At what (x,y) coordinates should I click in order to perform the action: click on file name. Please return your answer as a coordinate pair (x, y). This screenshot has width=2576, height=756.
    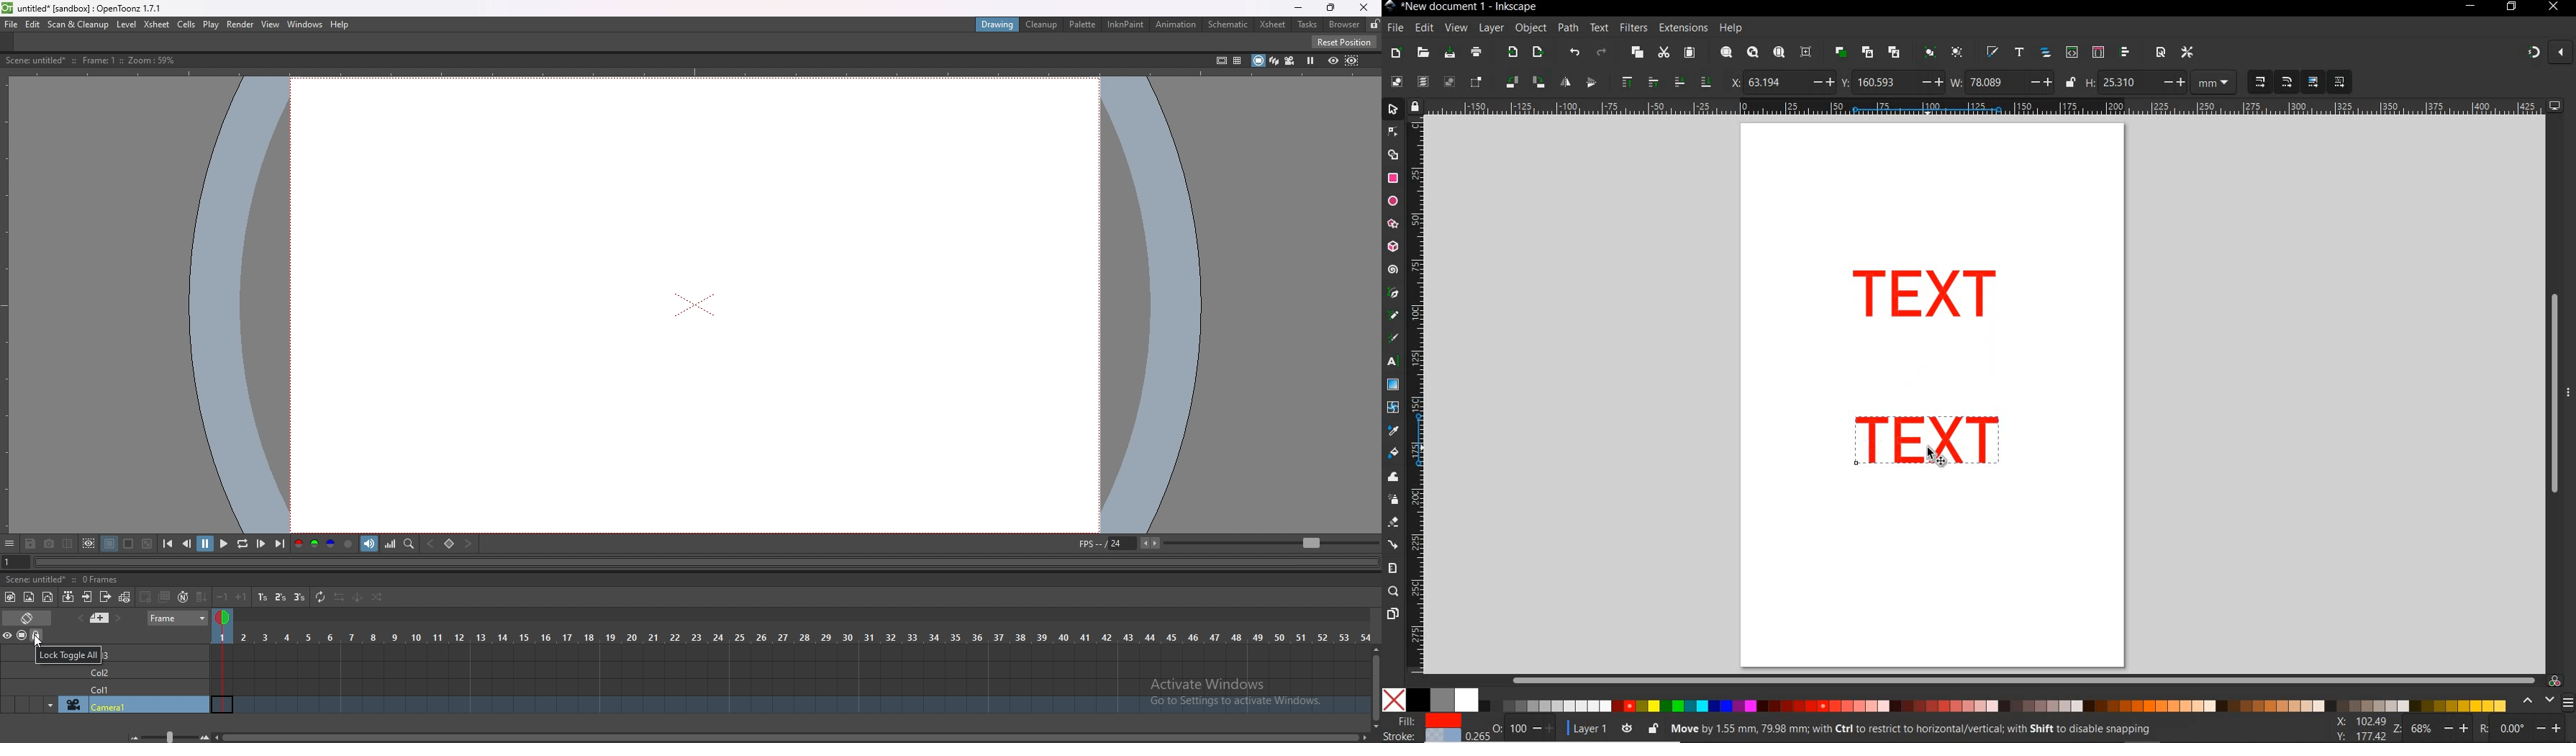
    Looking at the image, I should click on (1461, 6).